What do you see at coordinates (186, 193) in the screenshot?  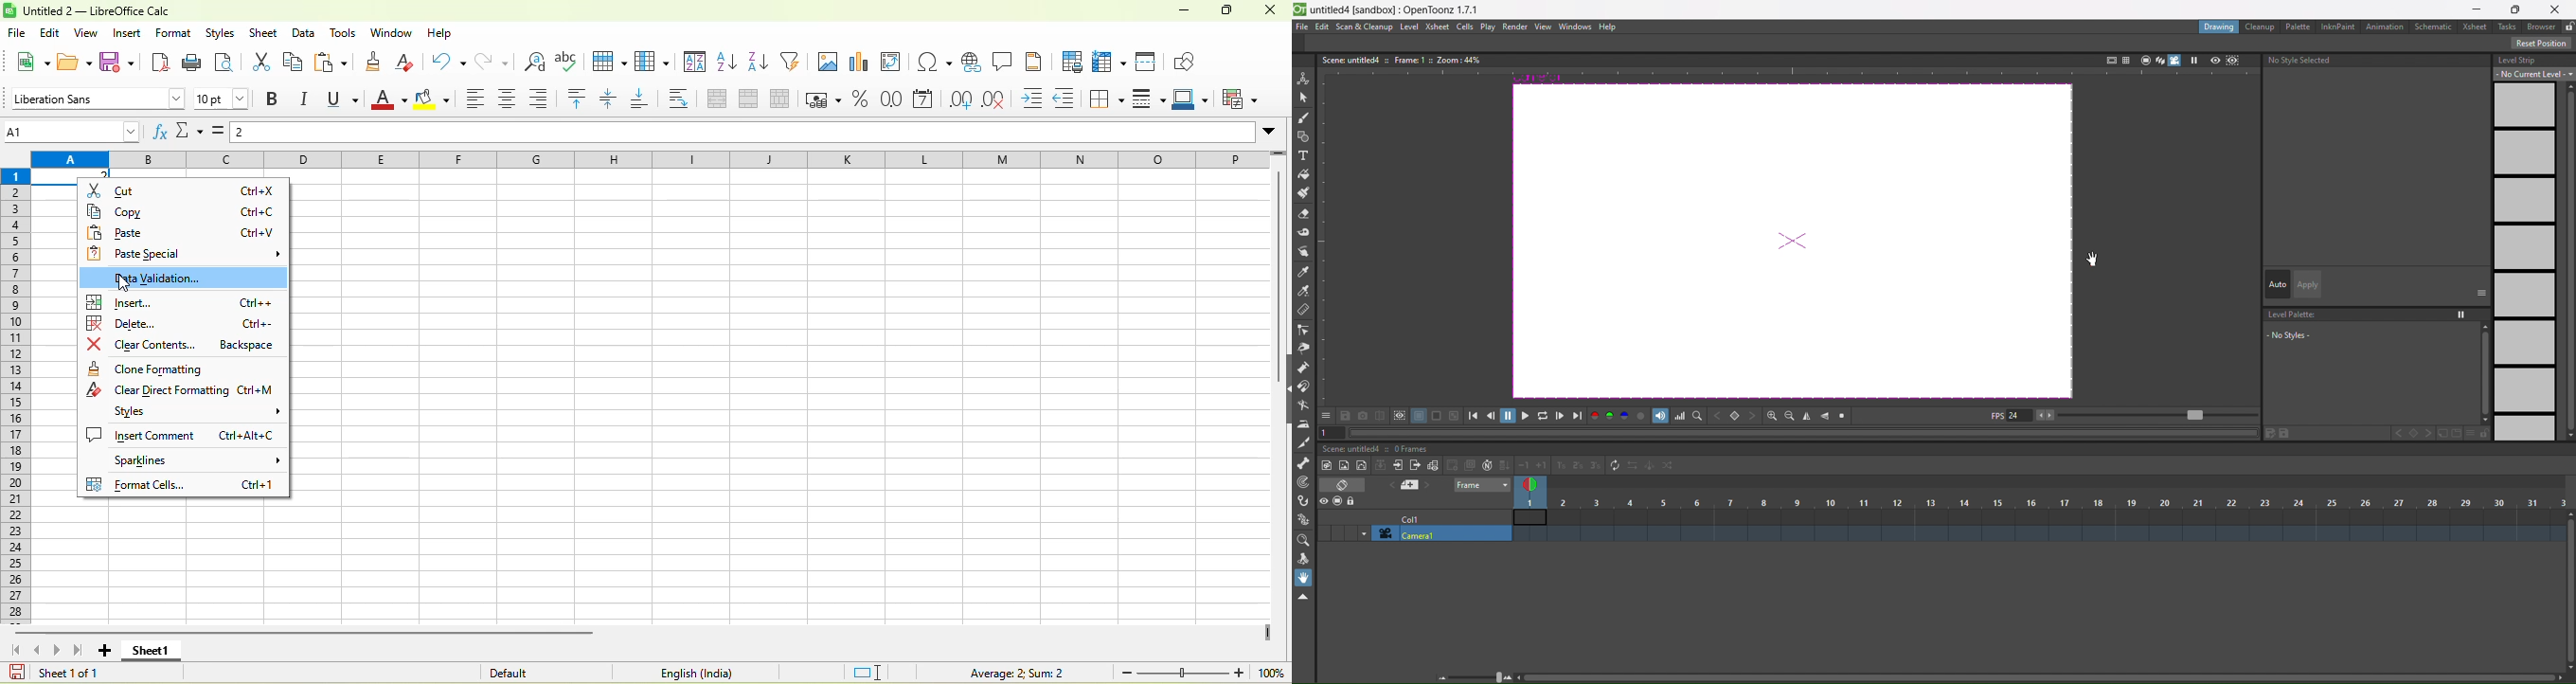 I see `cut` at bounding box center [186, 193].